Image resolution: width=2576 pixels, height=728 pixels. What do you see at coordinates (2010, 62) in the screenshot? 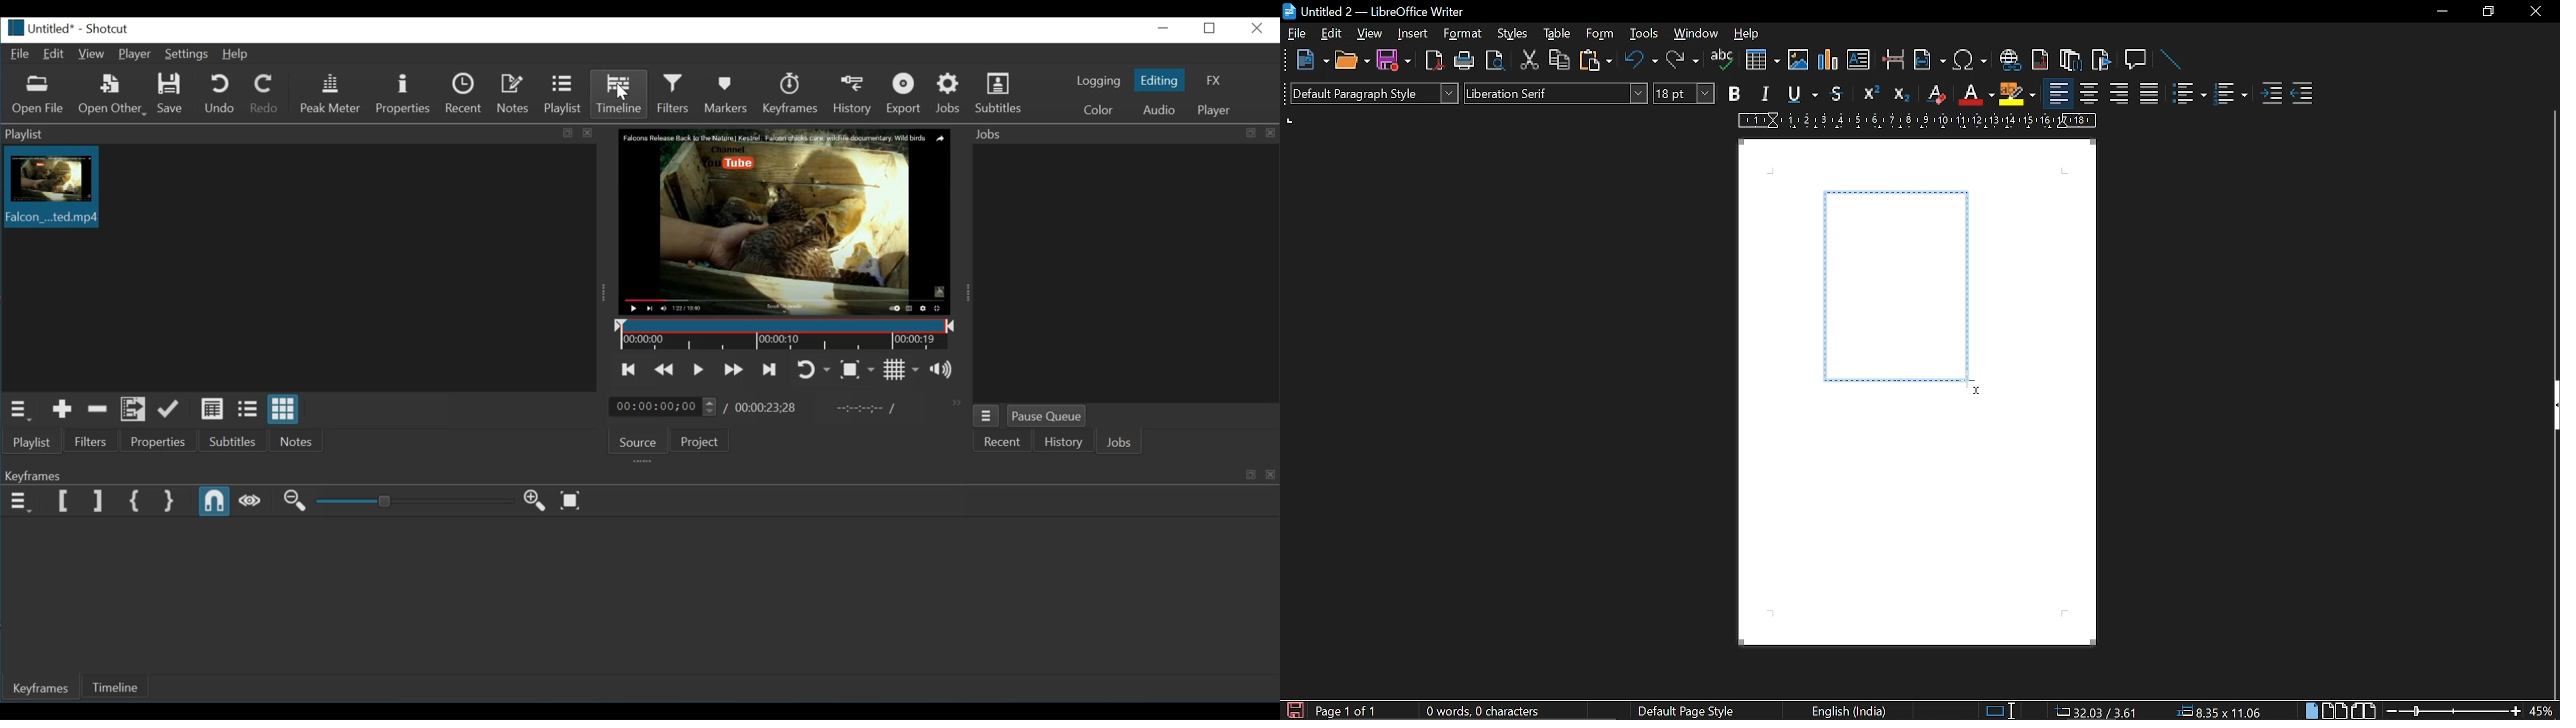
I see `insert hyperlink` at bounding box center [2010, 62].